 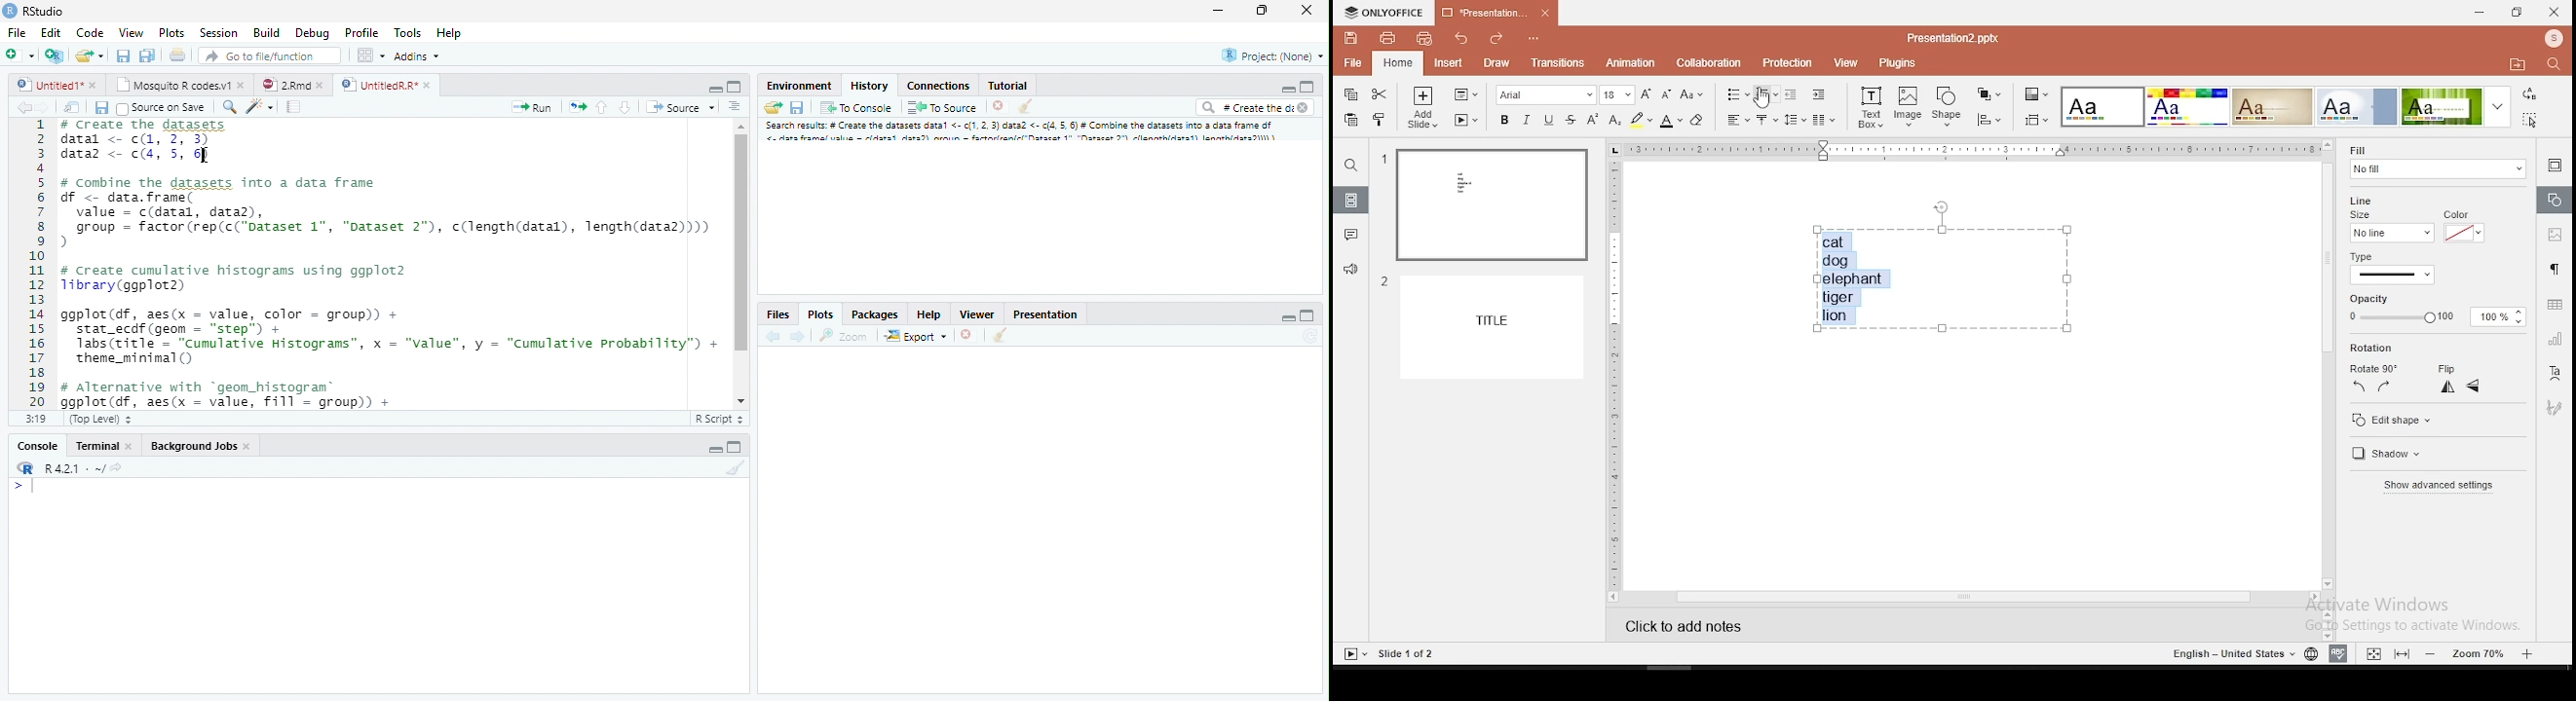 I want to click on horizontal align, so click(x=1739, y=120).